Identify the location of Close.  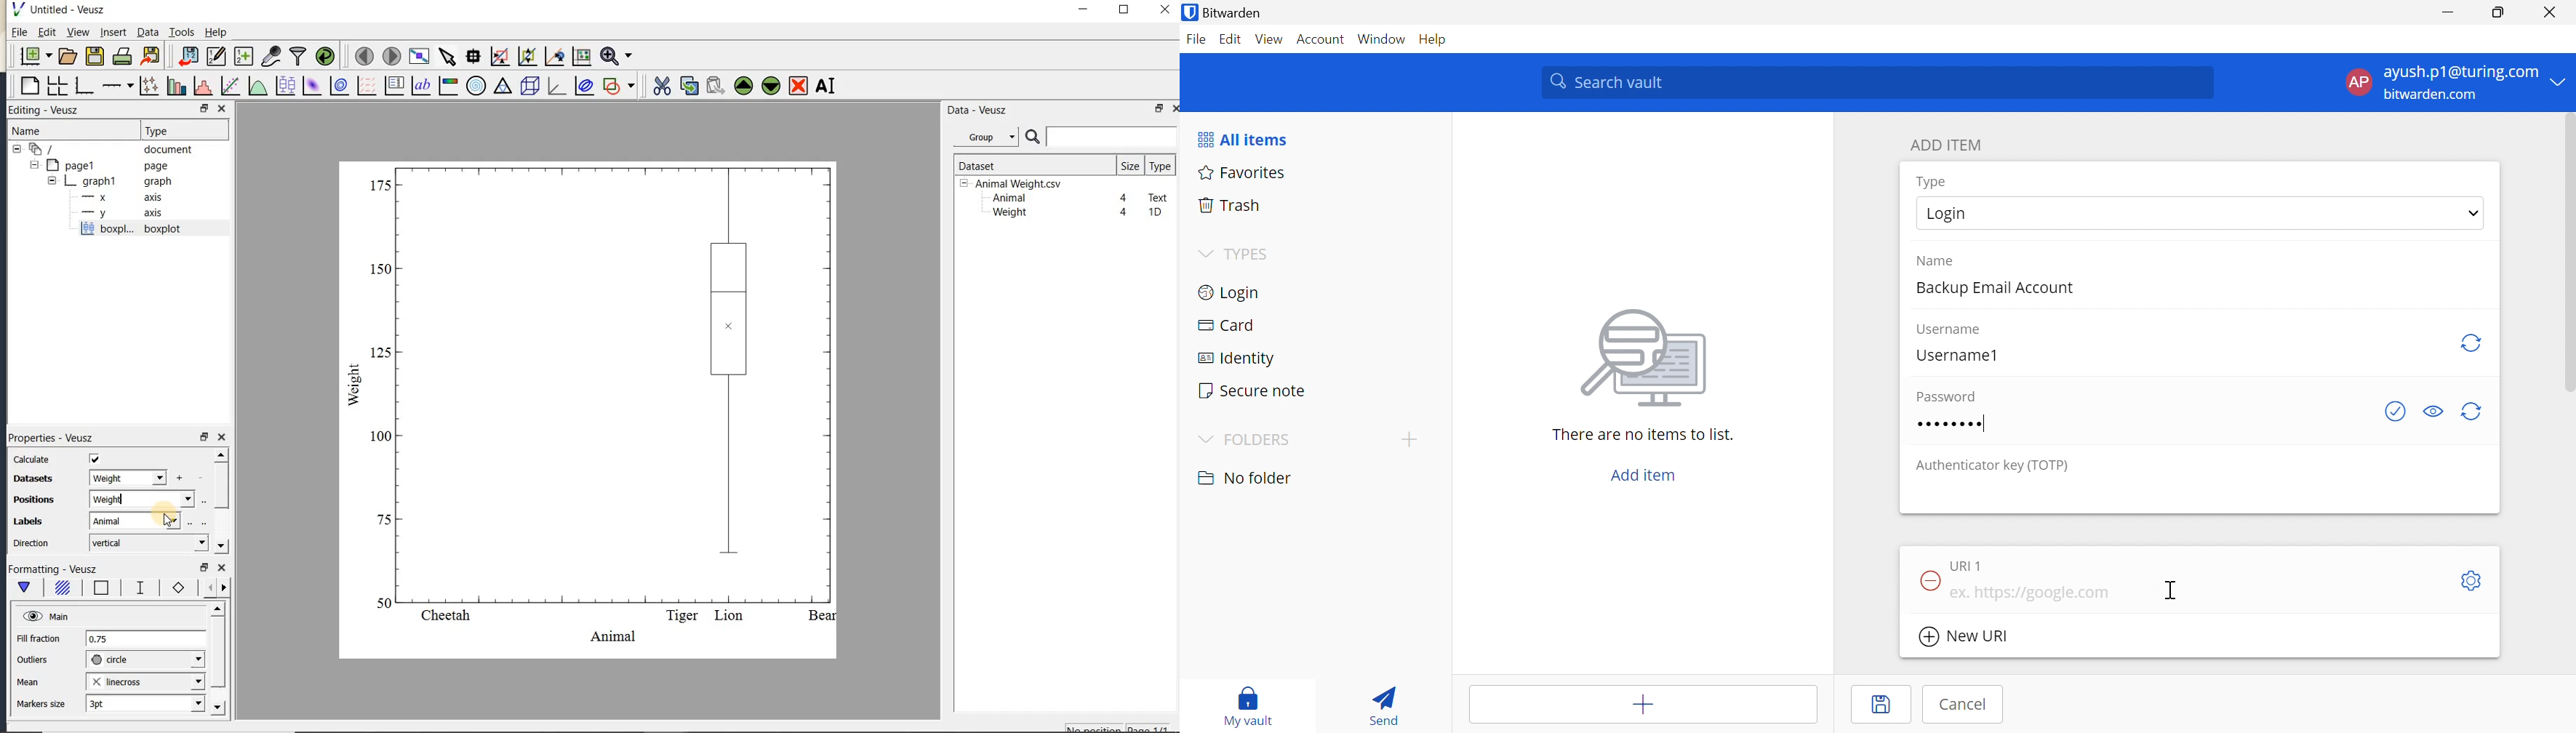
(2550, 12).